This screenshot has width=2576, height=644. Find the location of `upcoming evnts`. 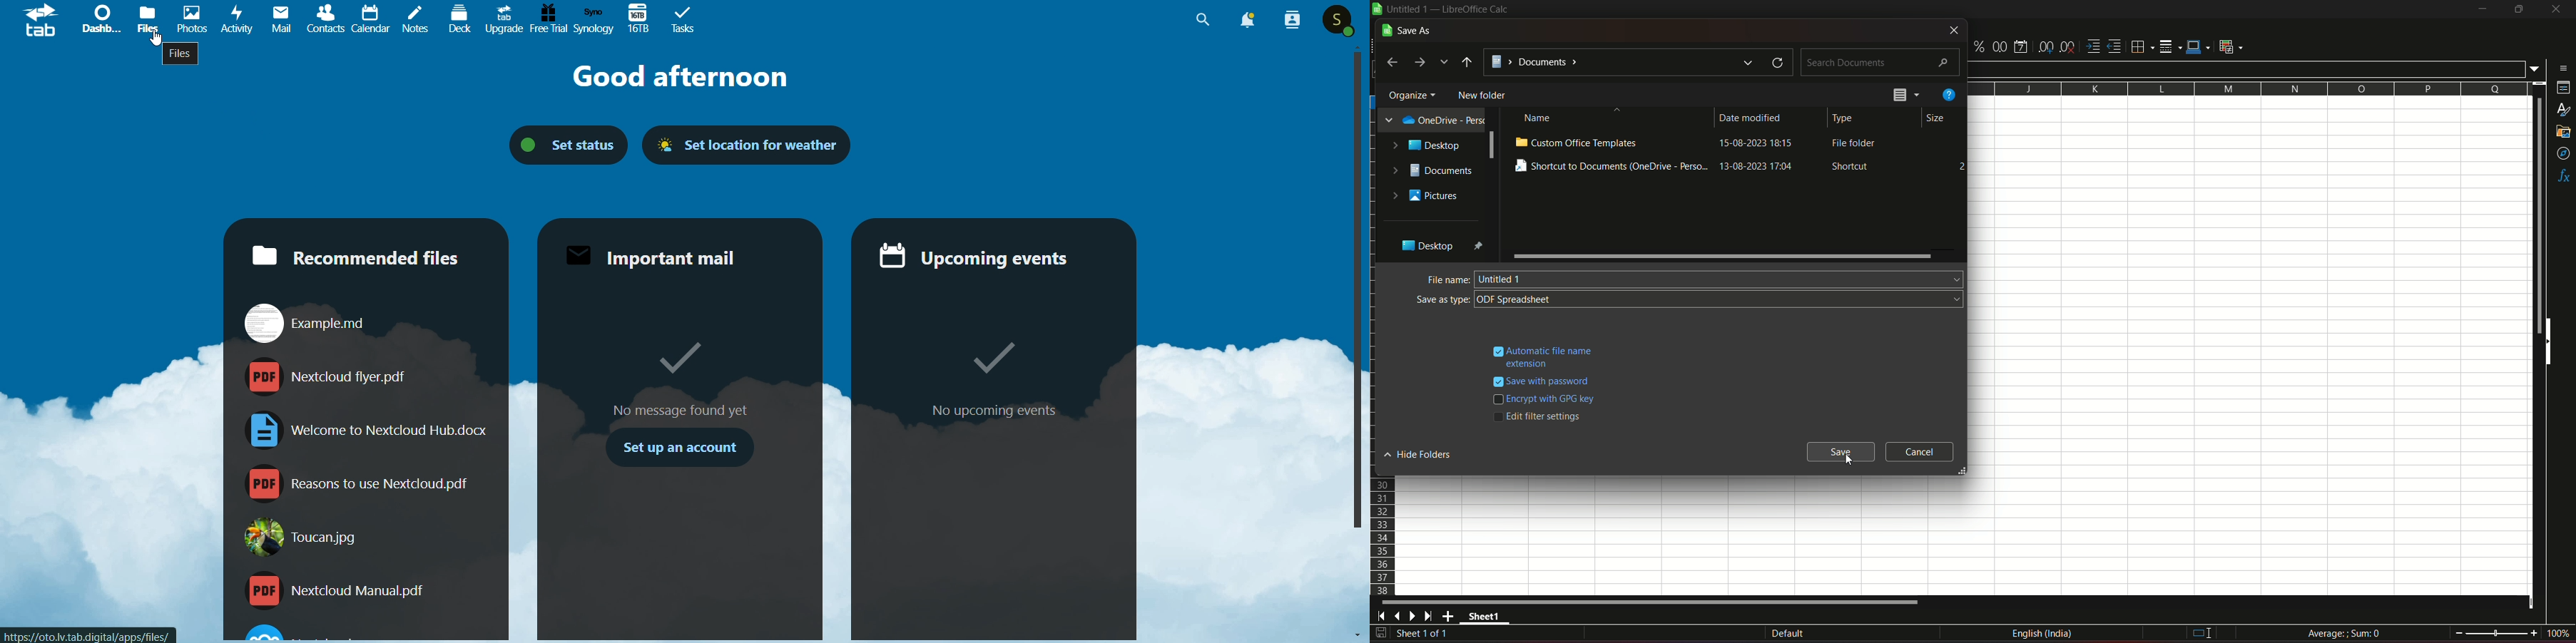

upcoming evnts is located at coordinates (971, 252).